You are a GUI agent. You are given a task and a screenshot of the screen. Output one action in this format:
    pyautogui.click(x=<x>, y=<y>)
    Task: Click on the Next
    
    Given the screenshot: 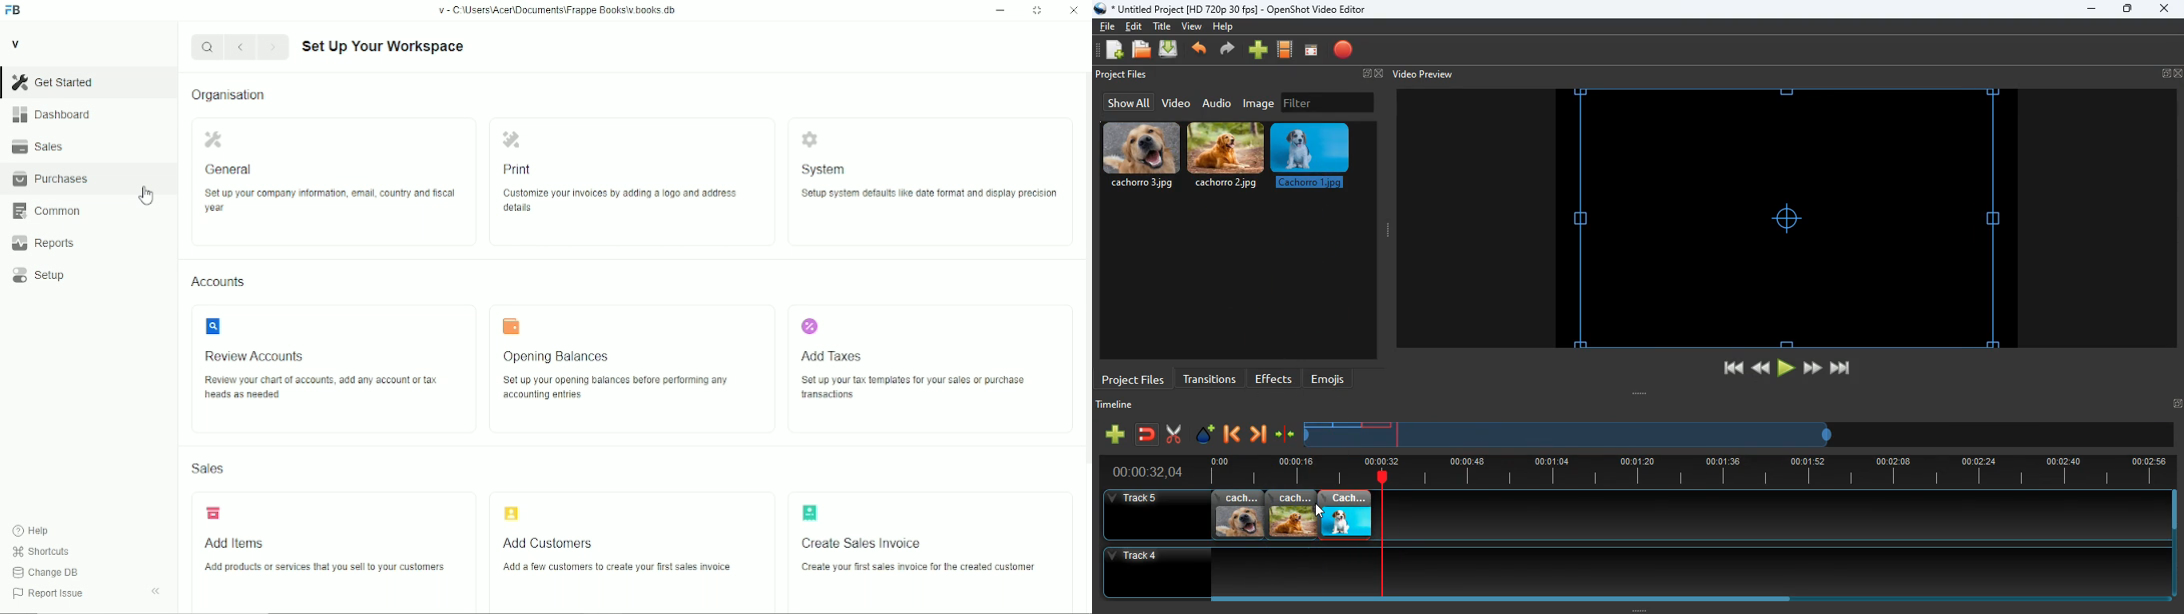 What is the action you would take?
    pyautogui.click(x=273, y=47)
    